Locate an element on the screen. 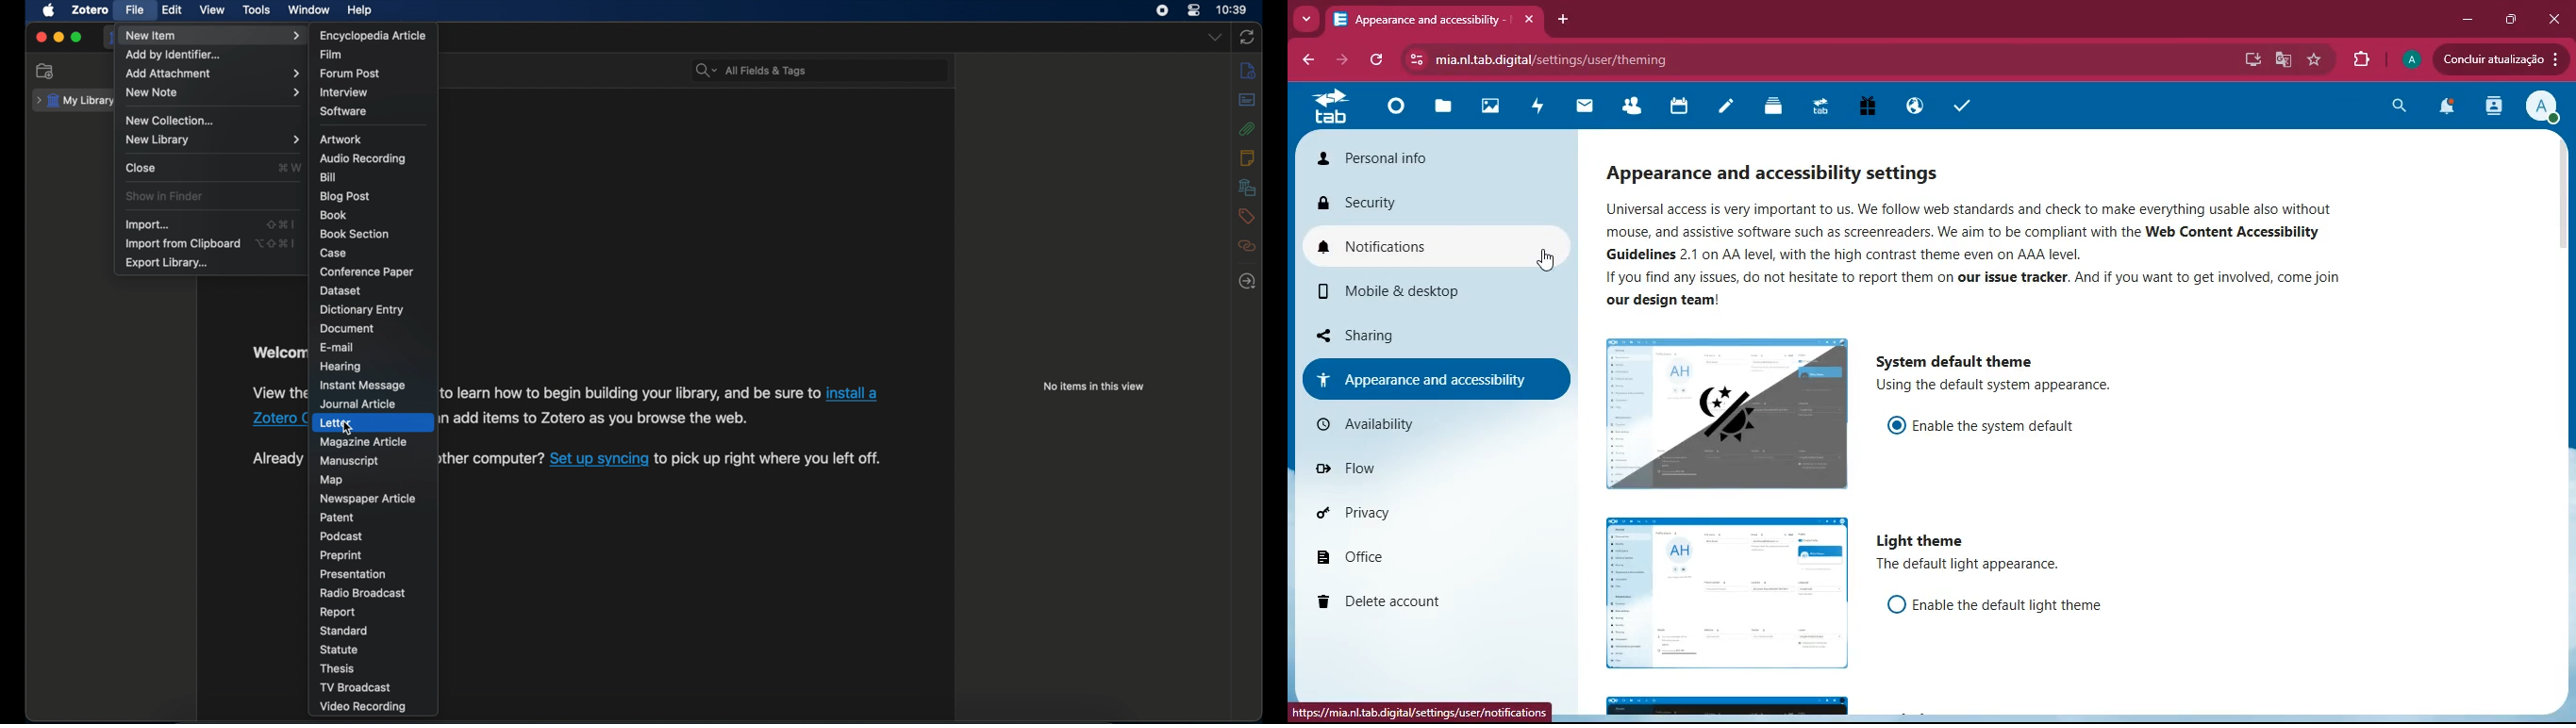  Already is located at coordinates (277, 459).